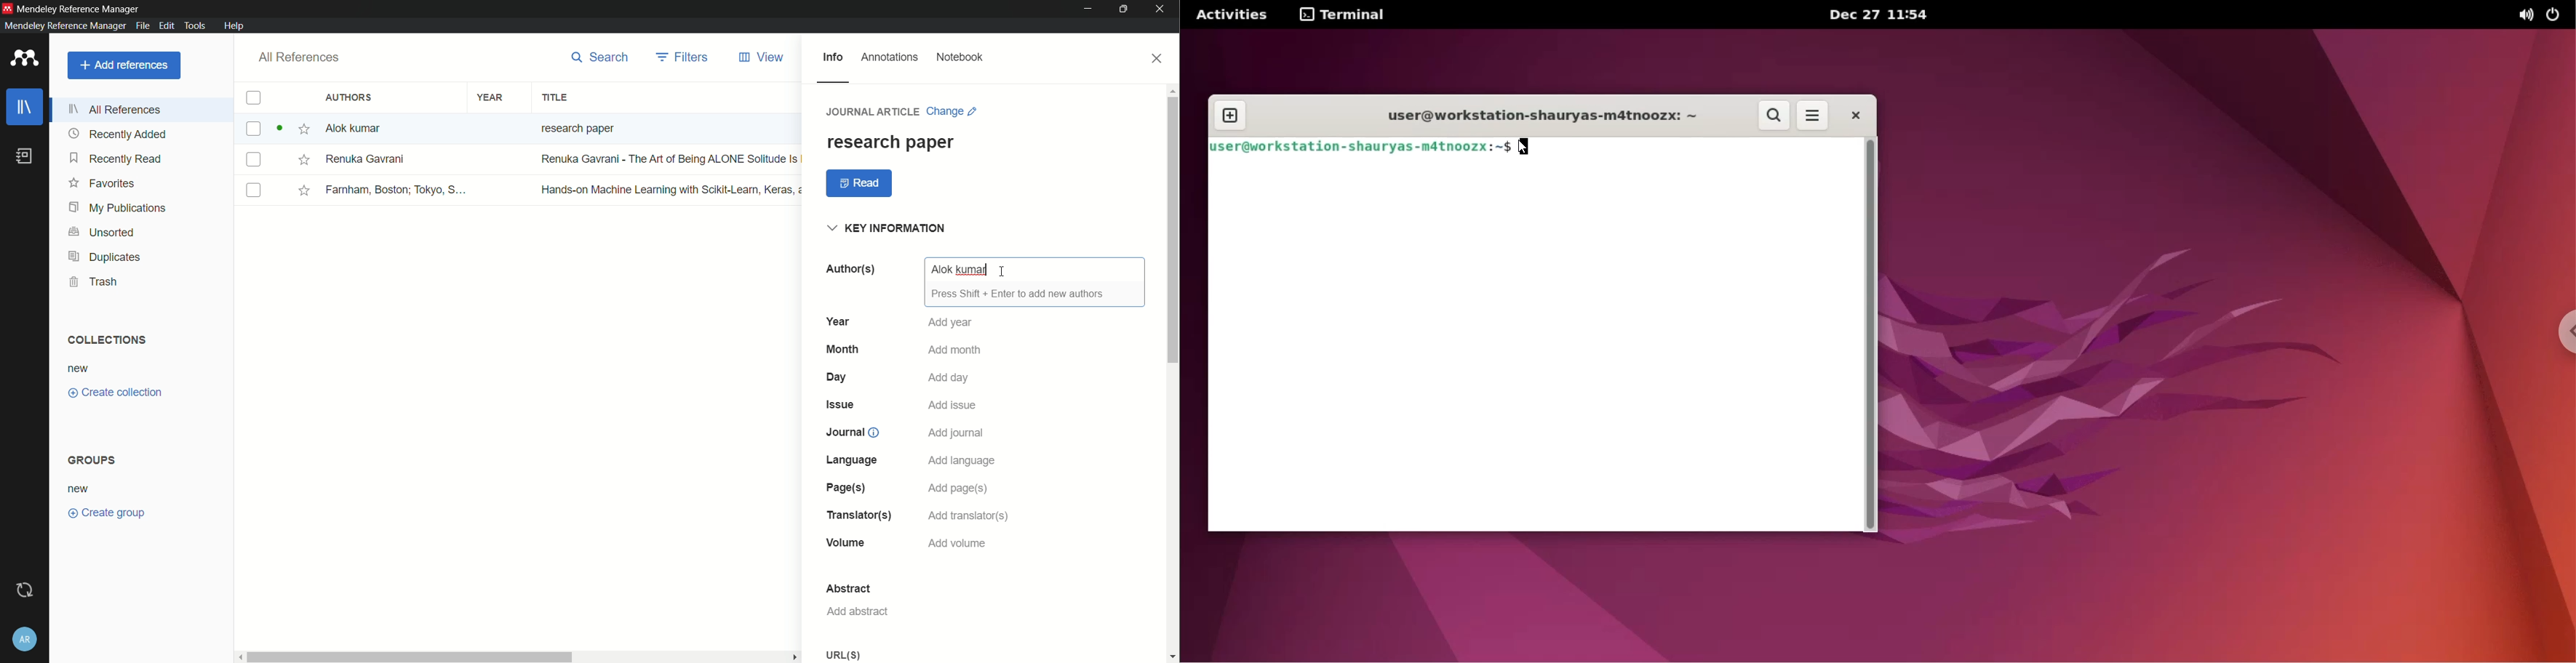 This screenshot has width=2576, height=672. I want to click on horizontal scrollbar, so click(520, 657).